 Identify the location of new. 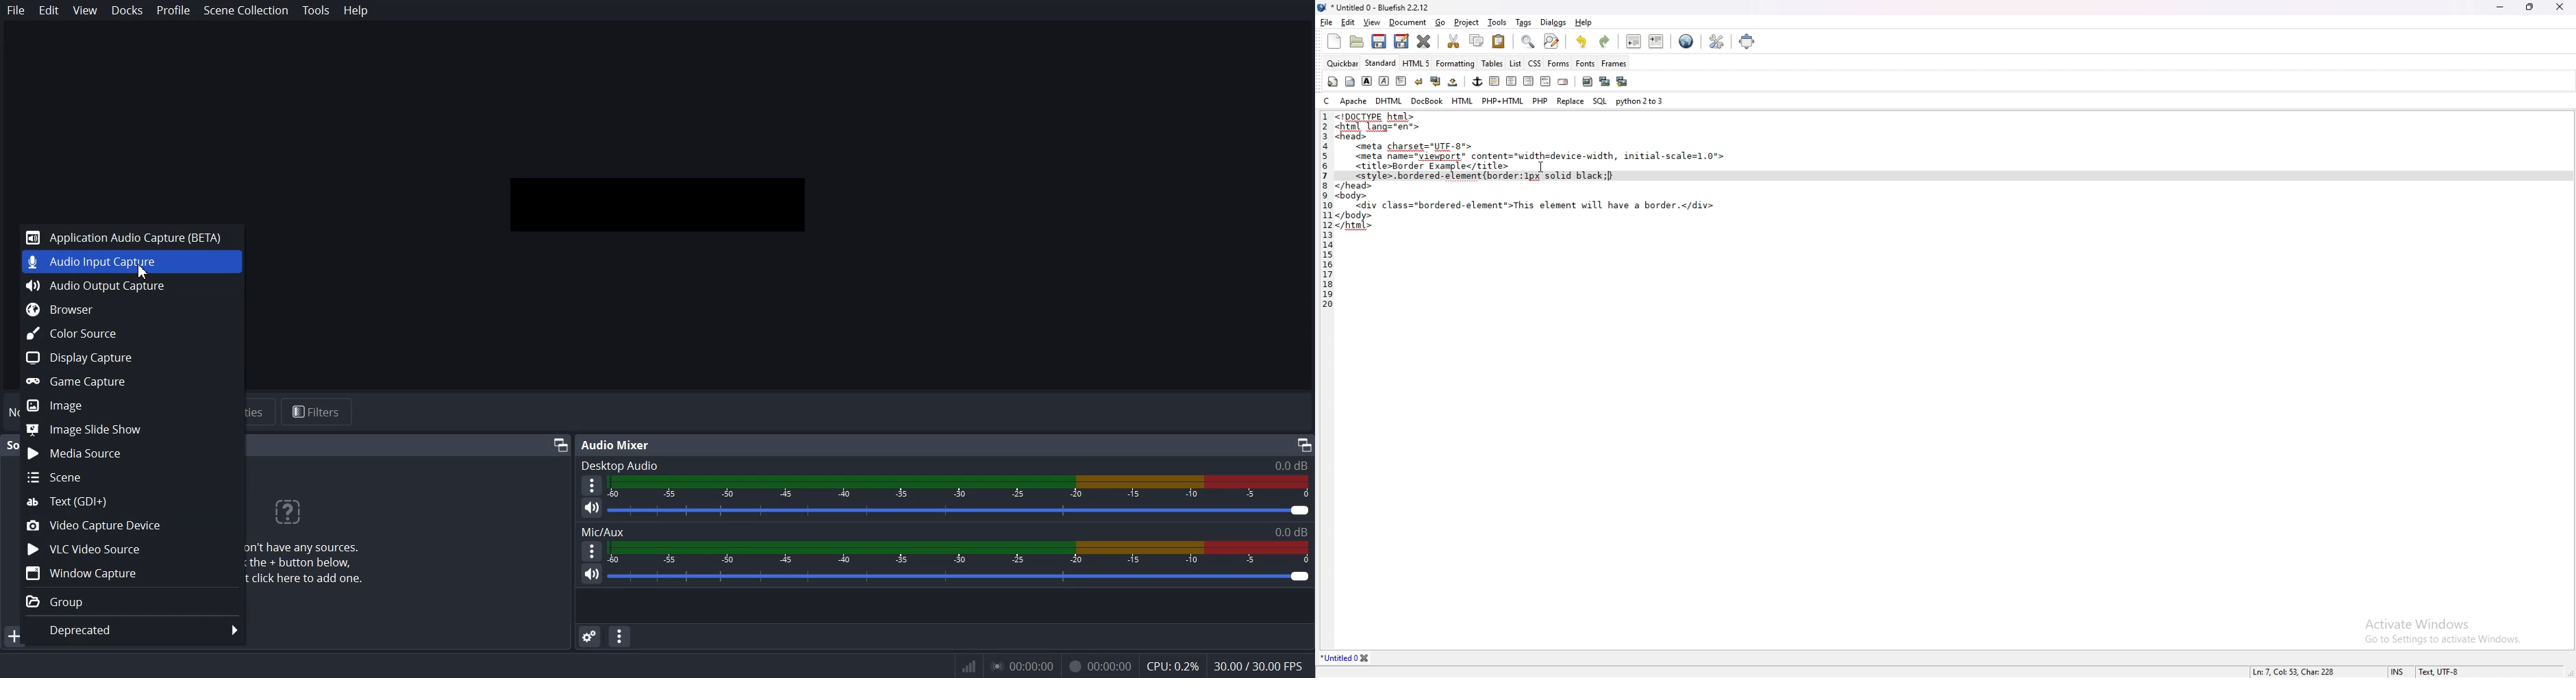
(1333, 41).